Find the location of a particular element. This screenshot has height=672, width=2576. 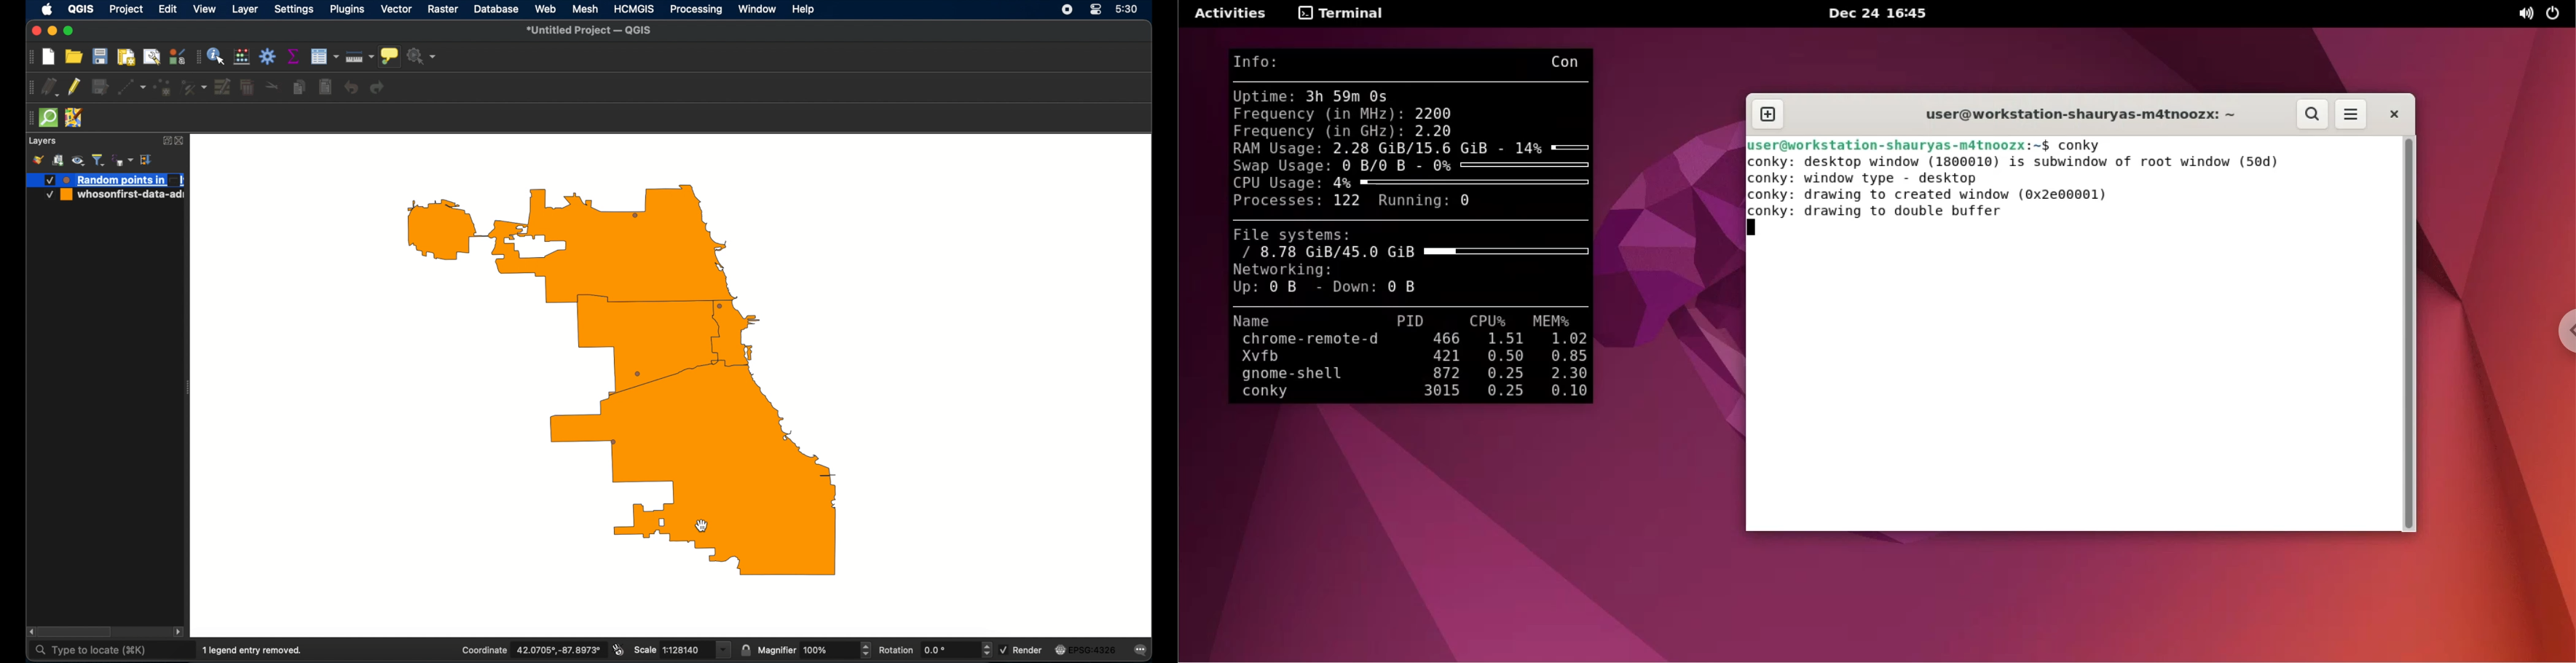

random point is located at coordinates (613, 442).